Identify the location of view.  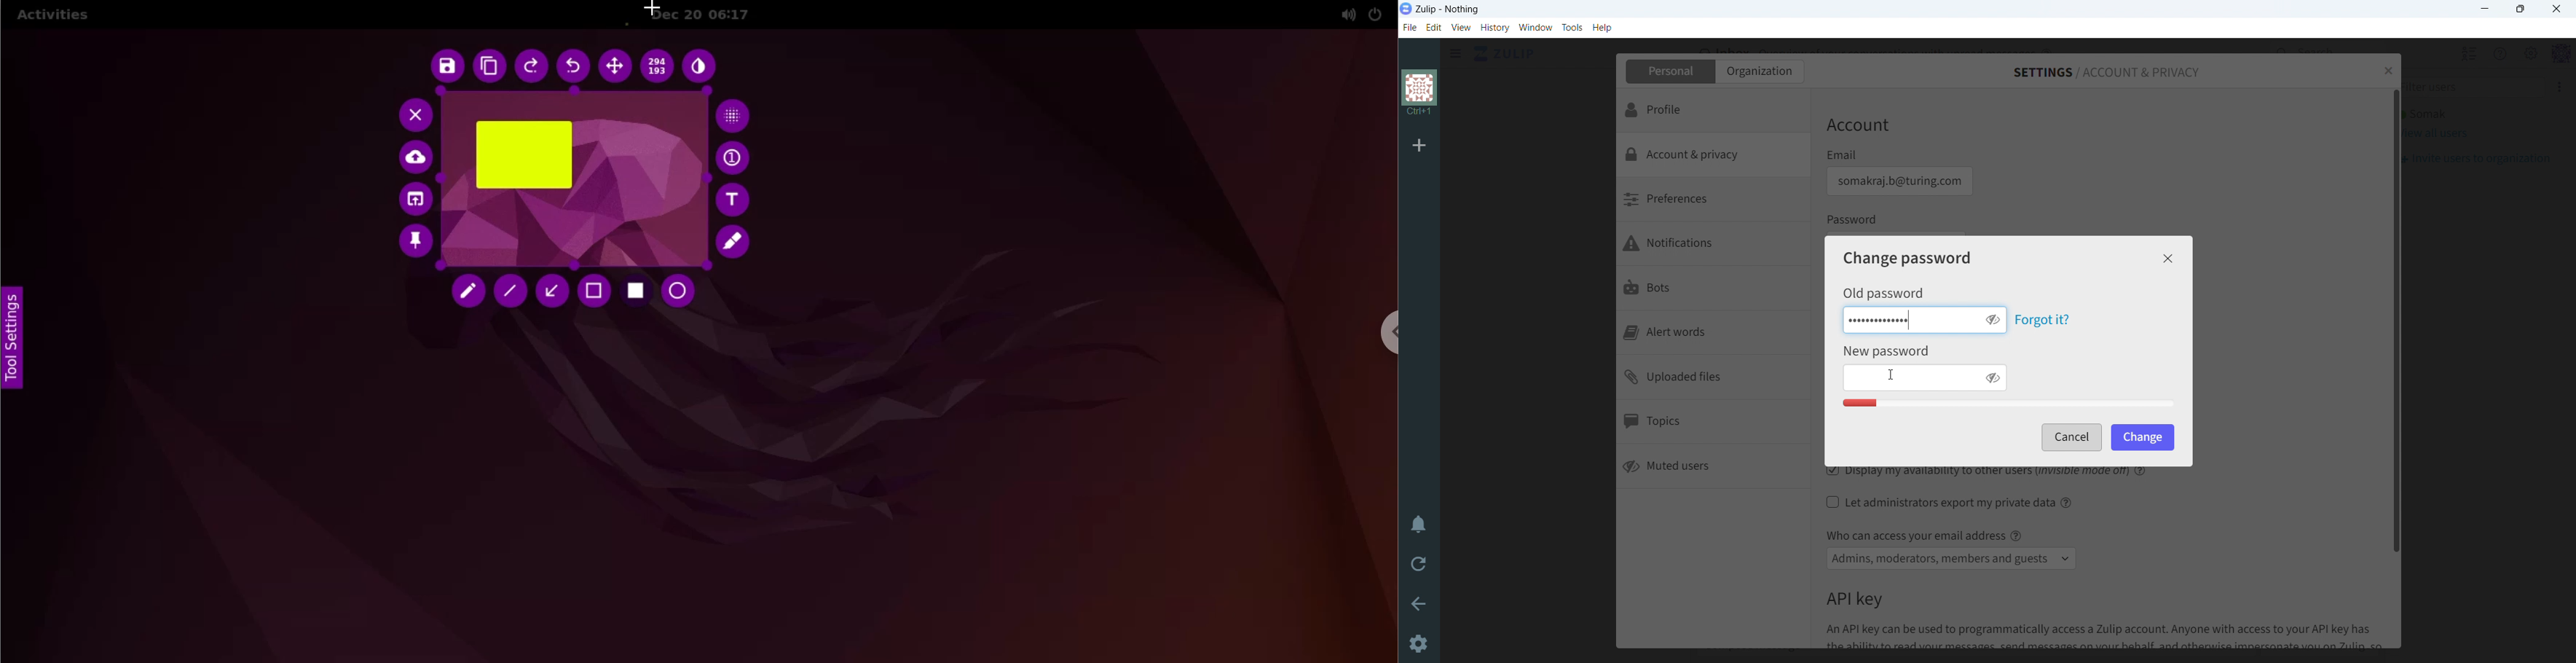
(1462, 27).